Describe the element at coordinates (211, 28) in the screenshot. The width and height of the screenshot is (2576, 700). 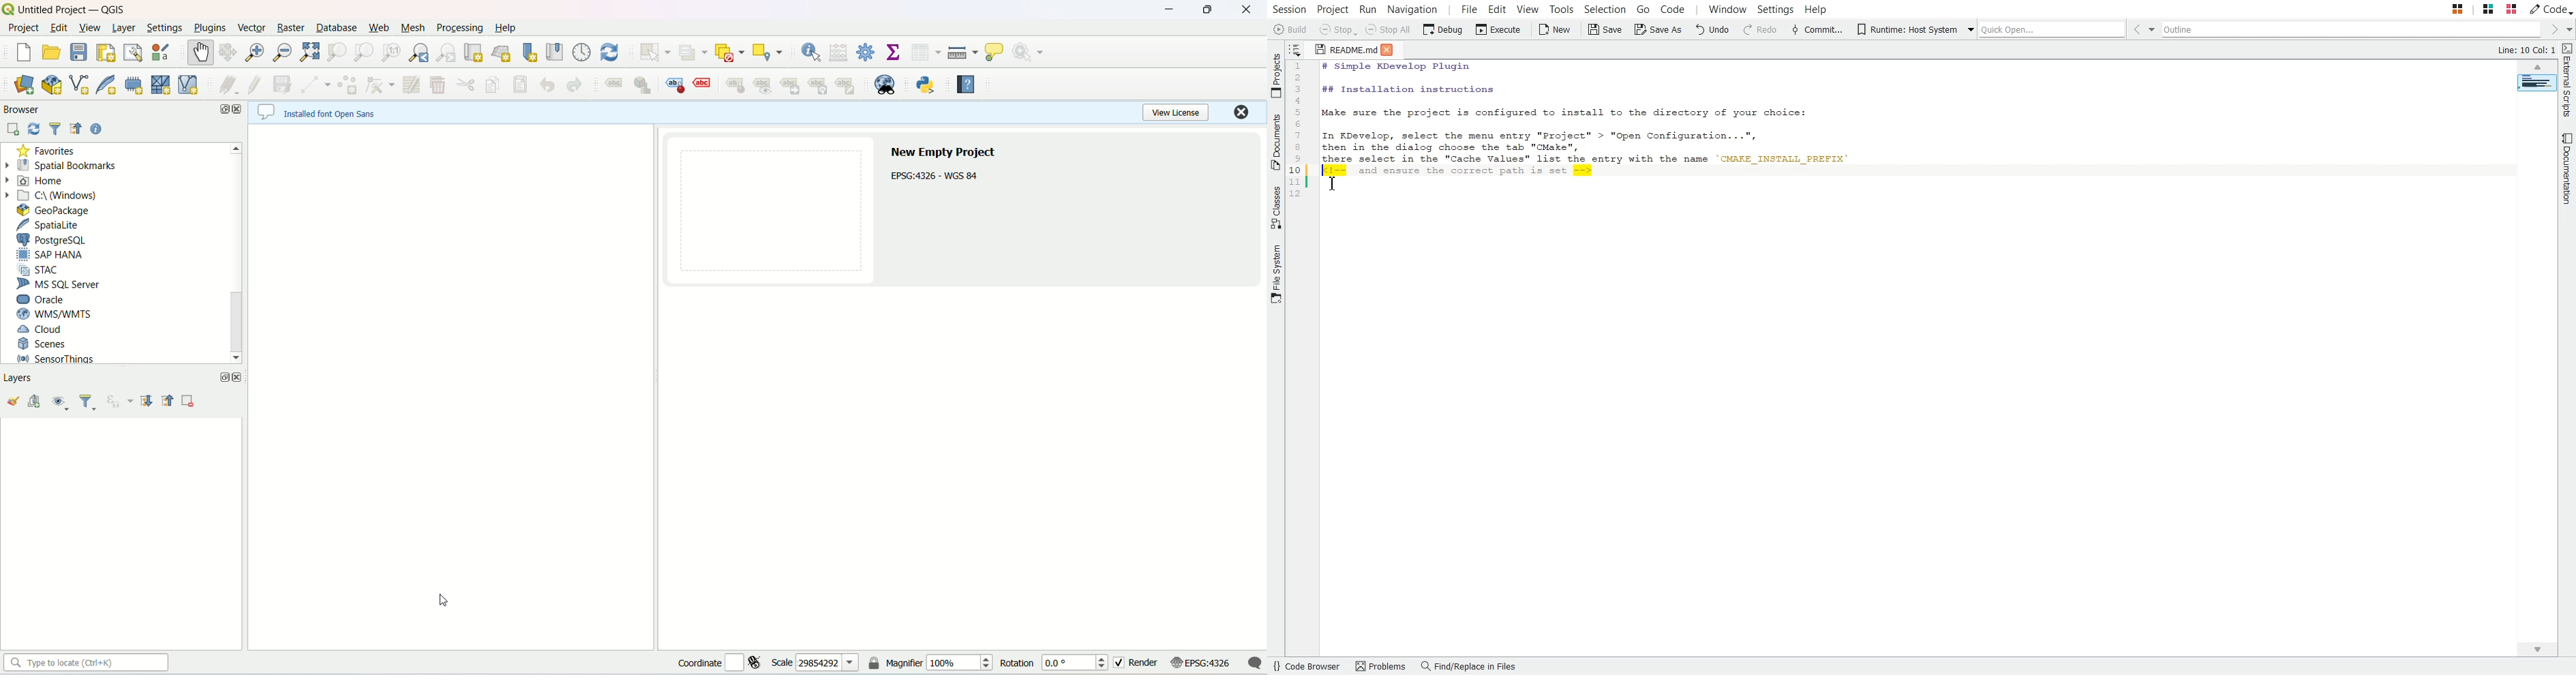
I see `plugins` at that location.